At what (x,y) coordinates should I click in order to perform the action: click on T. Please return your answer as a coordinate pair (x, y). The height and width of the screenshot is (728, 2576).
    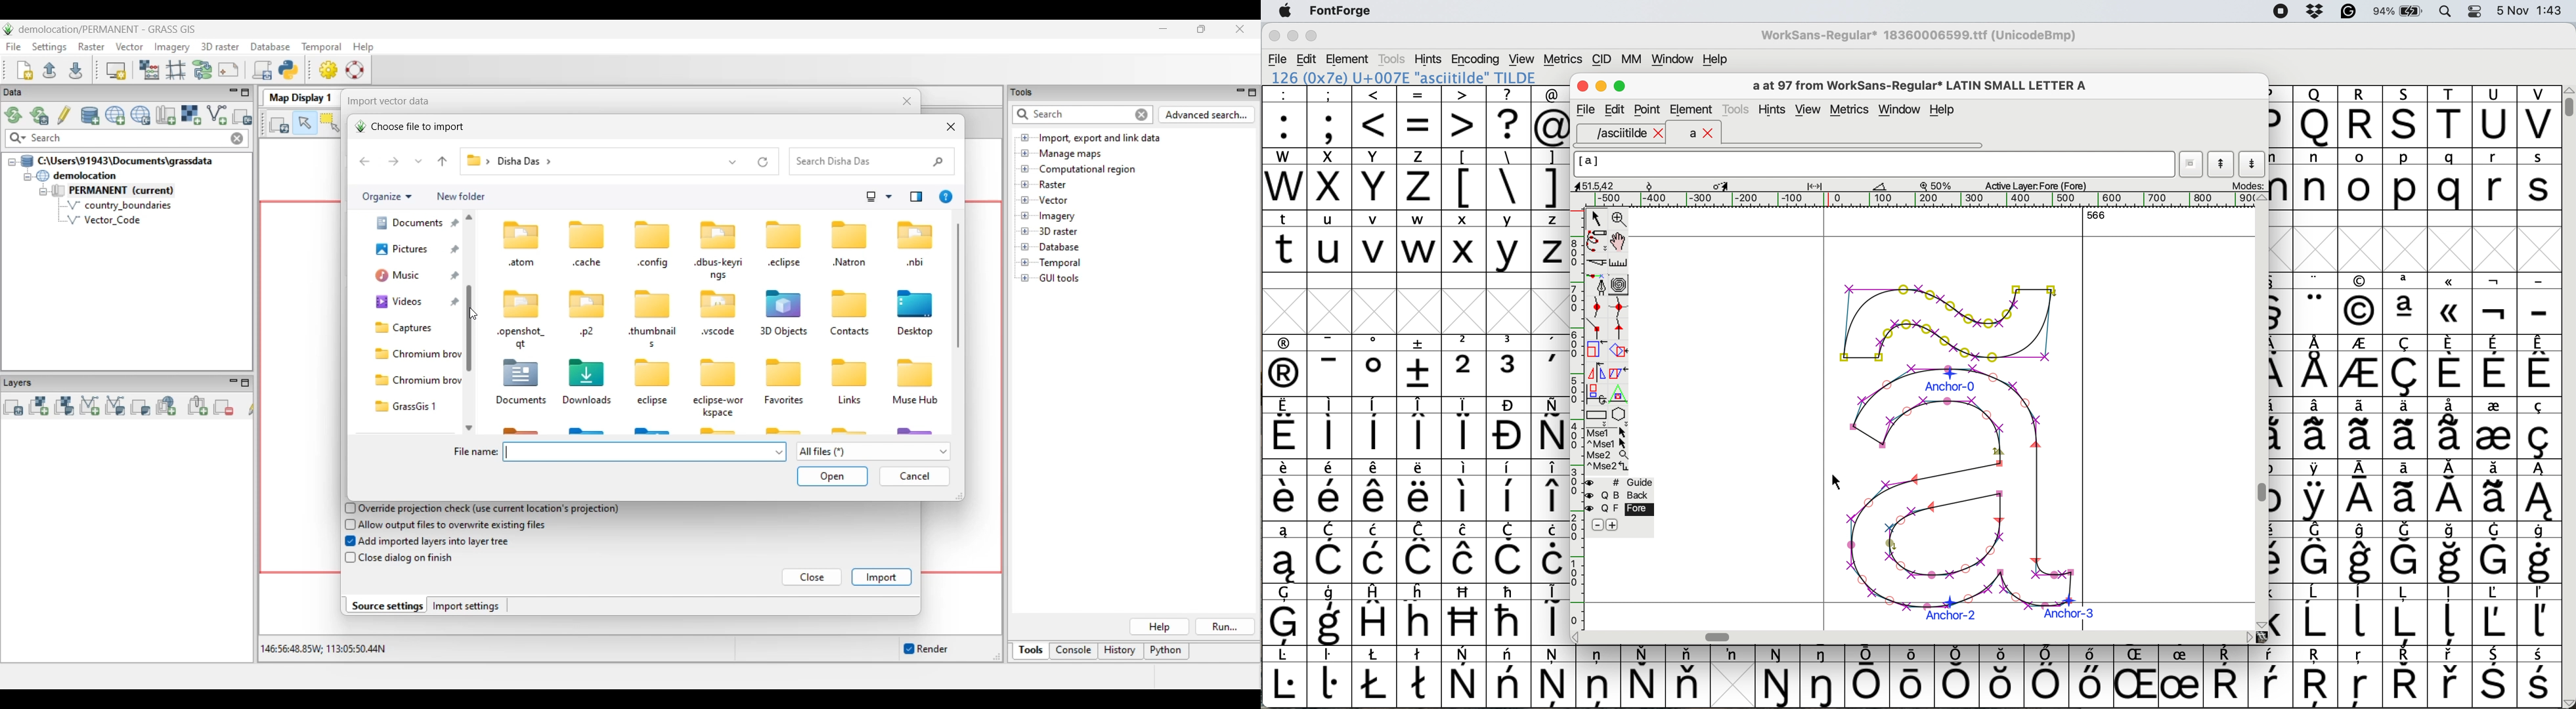
    Looking at the image, I should click on (2453, 118).